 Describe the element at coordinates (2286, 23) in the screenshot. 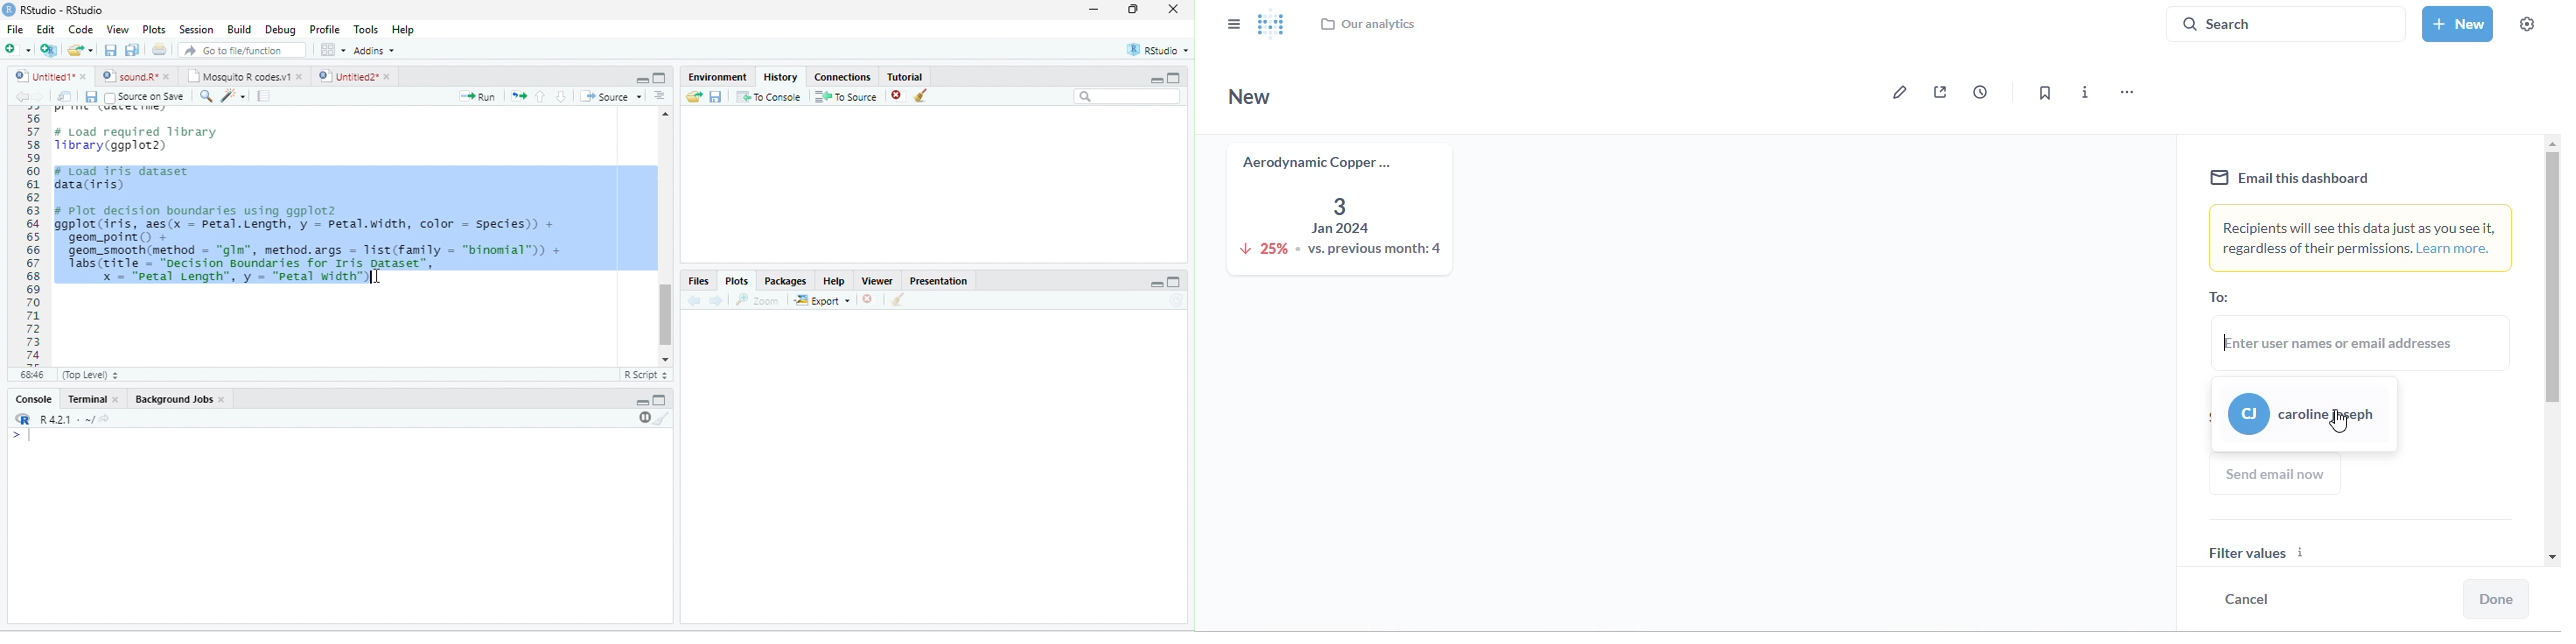

I see `search` at that location.